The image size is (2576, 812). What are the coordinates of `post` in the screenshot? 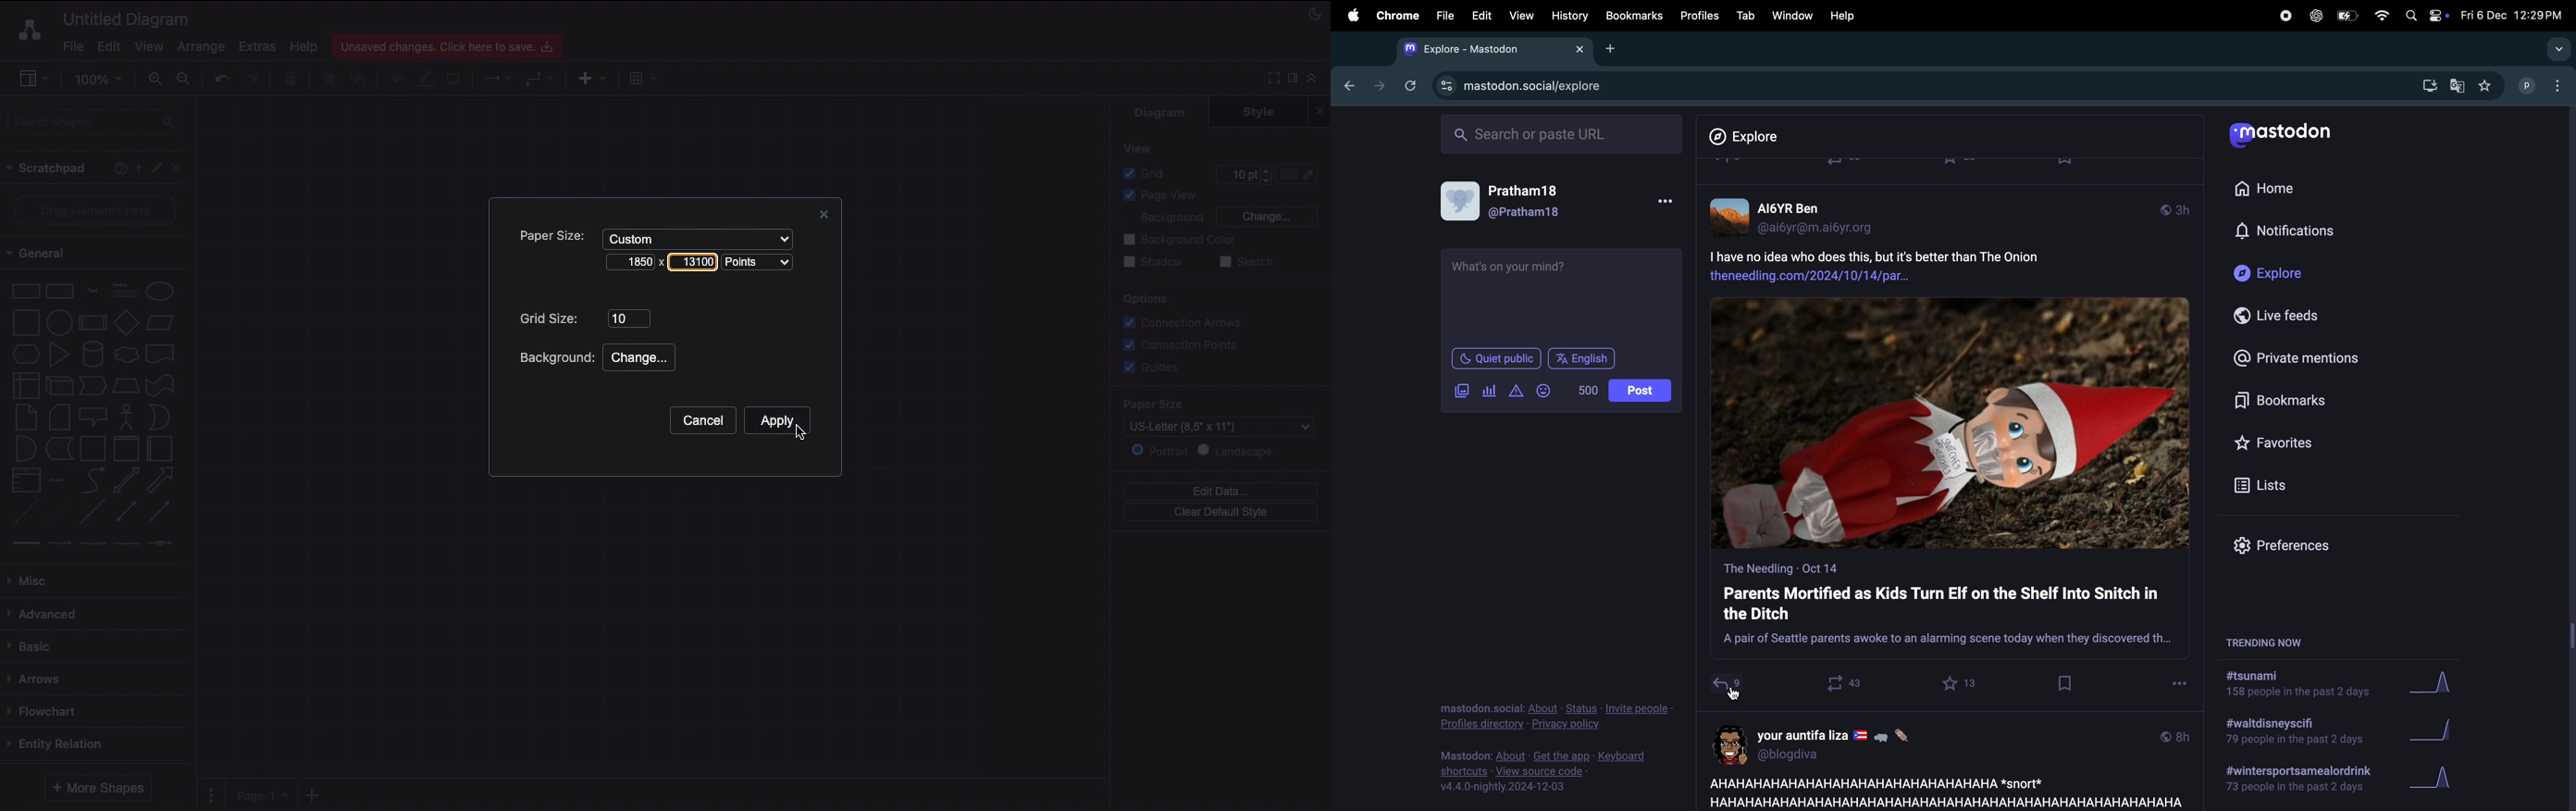 It's located at (1942, 791).